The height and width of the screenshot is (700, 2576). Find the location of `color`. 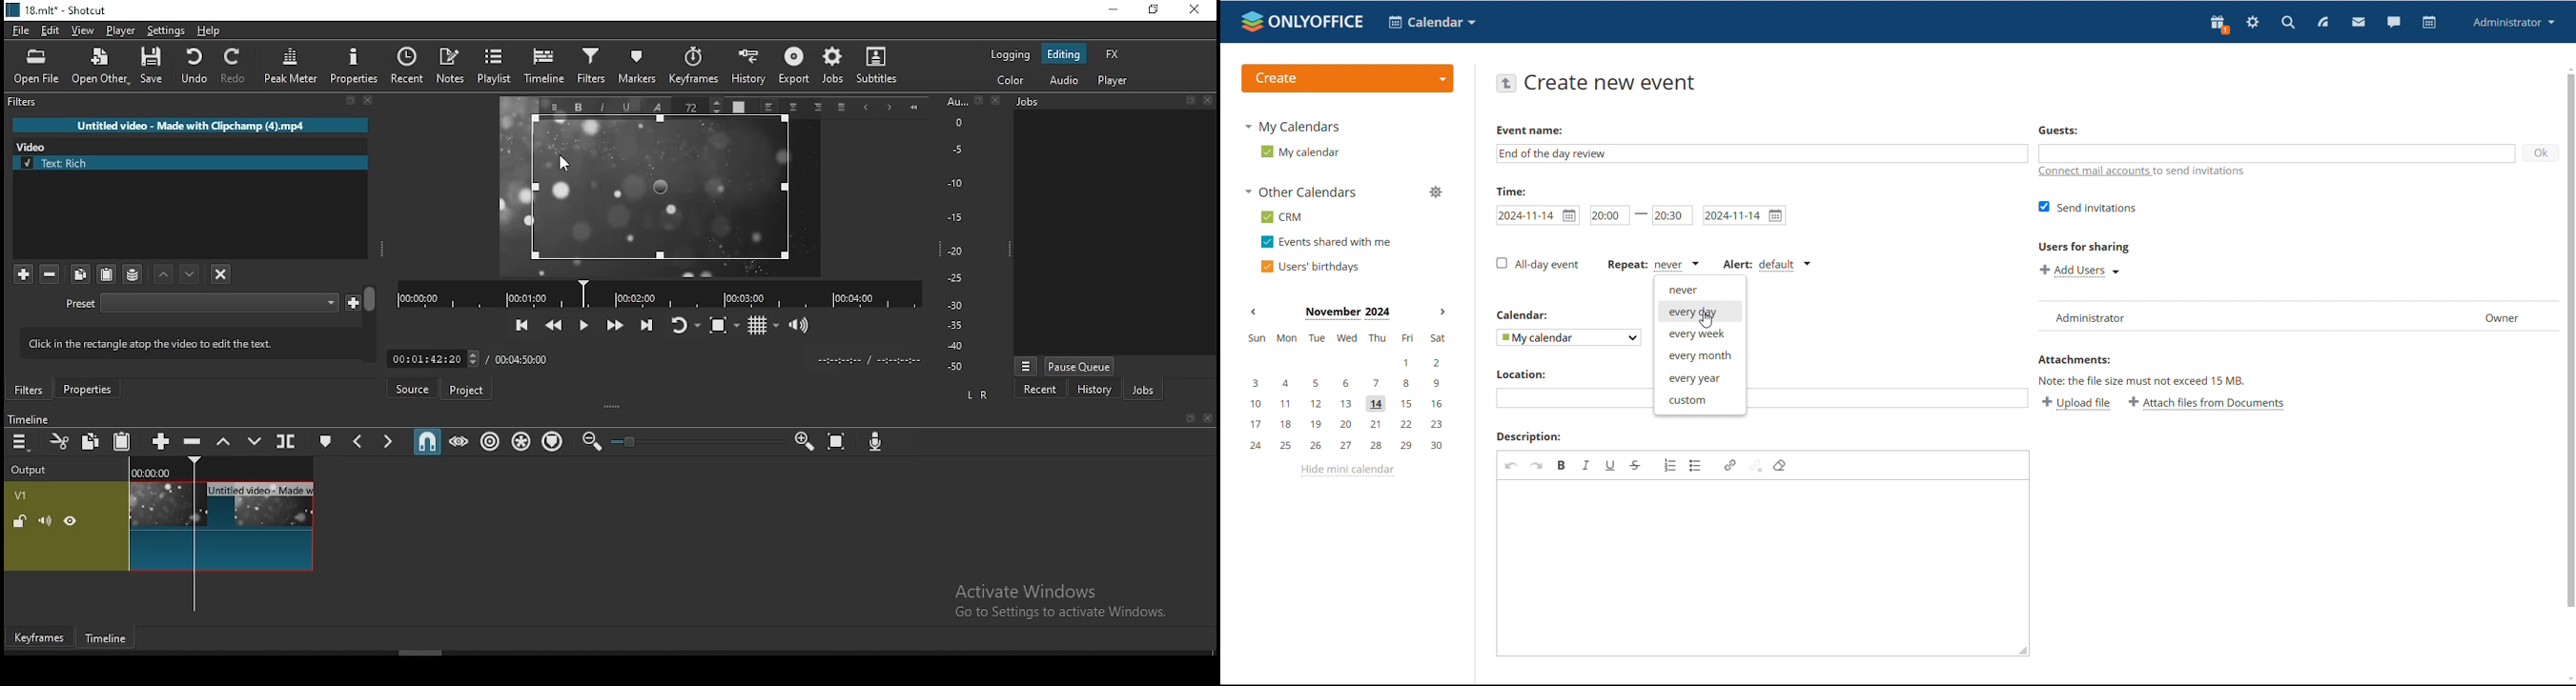

color is located at coordinates (1010, 82).